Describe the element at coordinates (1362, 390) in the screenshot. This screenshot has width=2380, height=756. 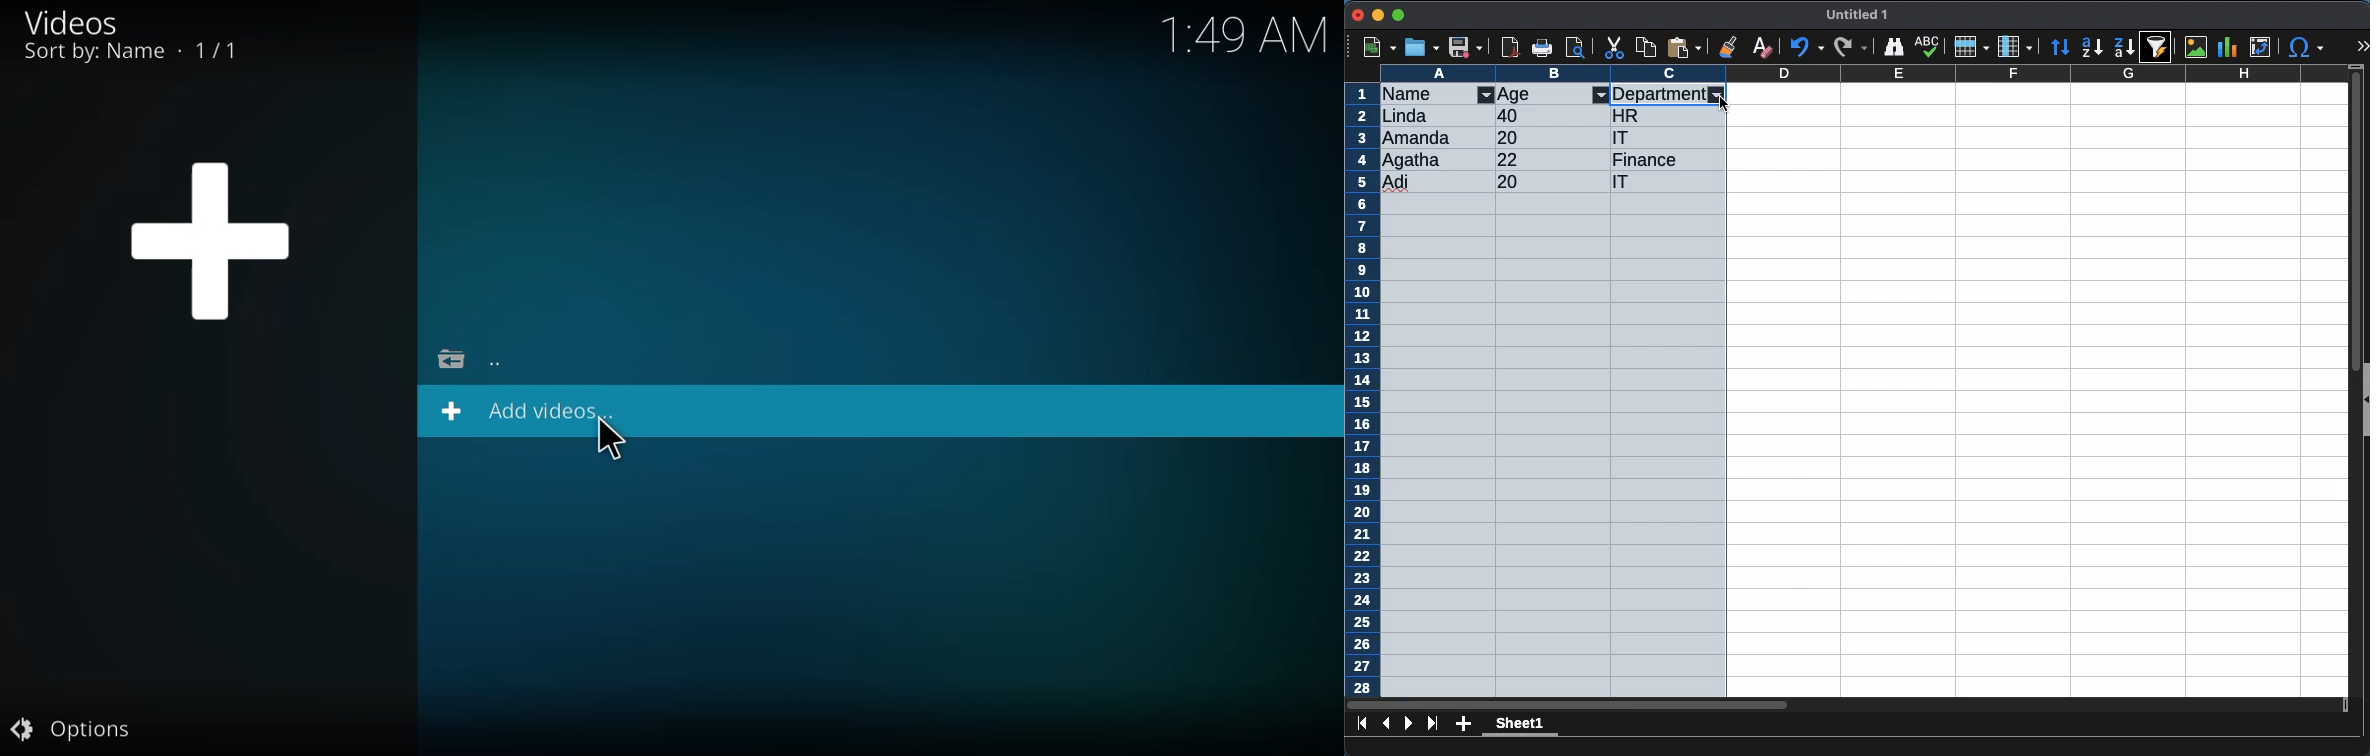
I see `rows` at that location.